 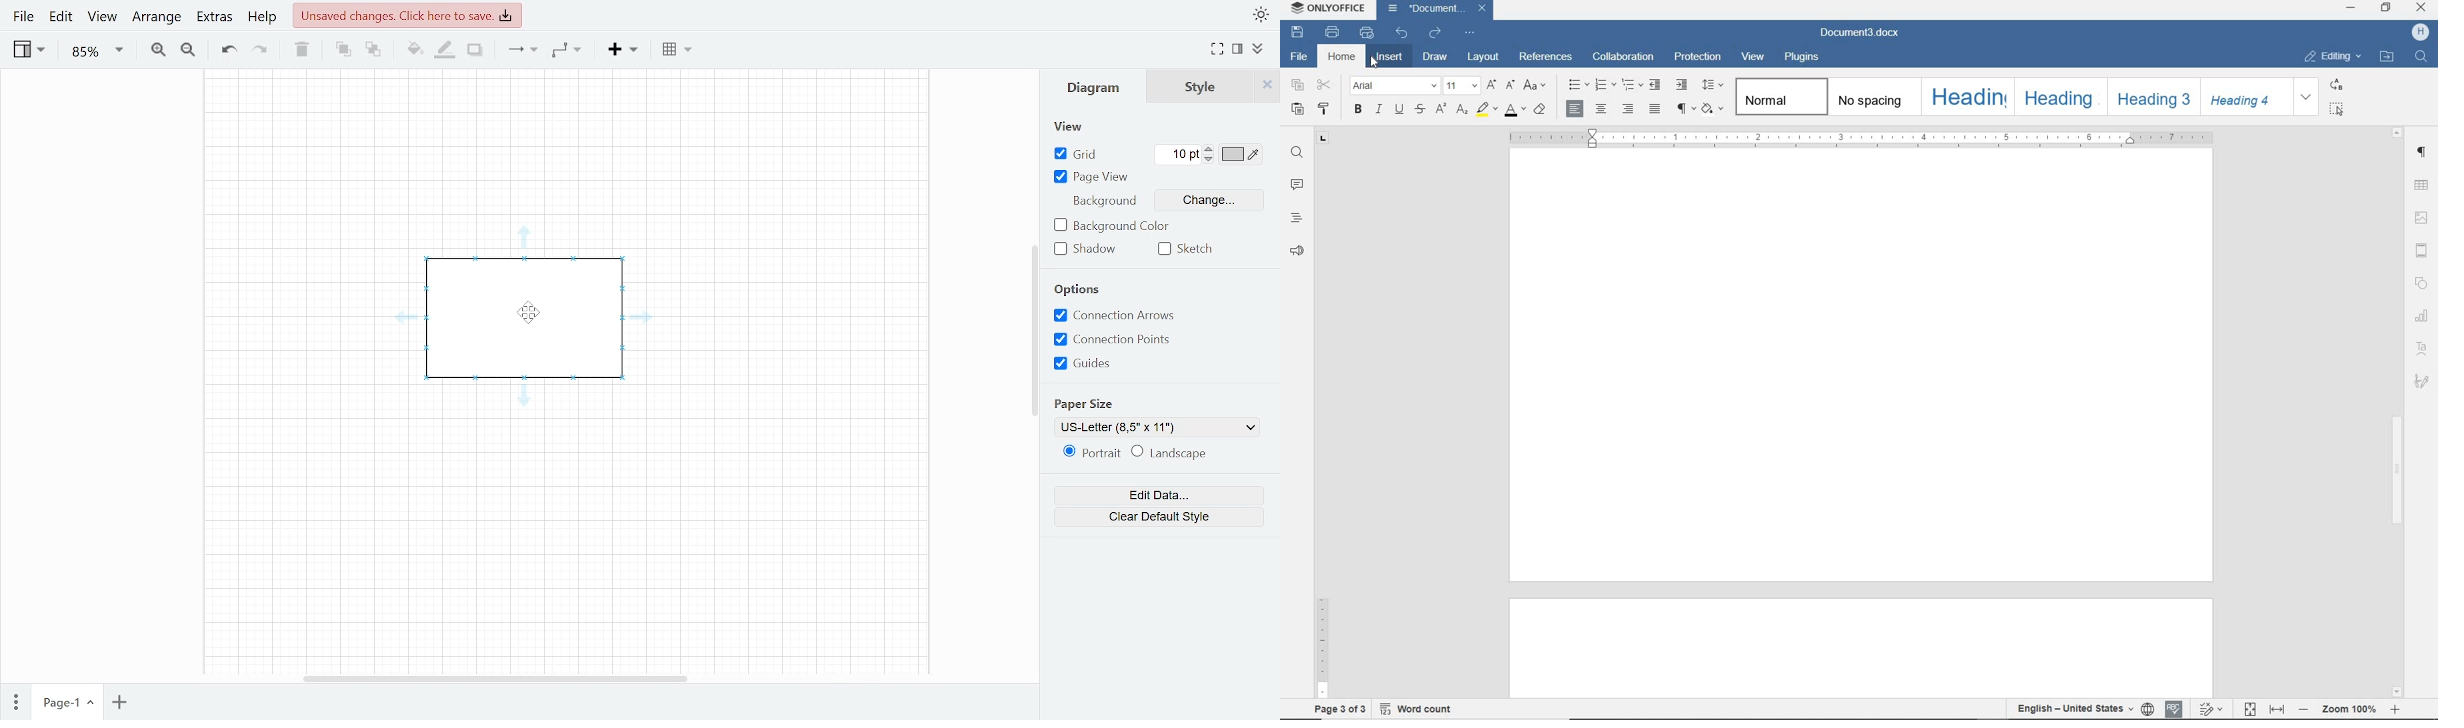 I want to click on CHANGE CASE, so click(x=1535, y=86).